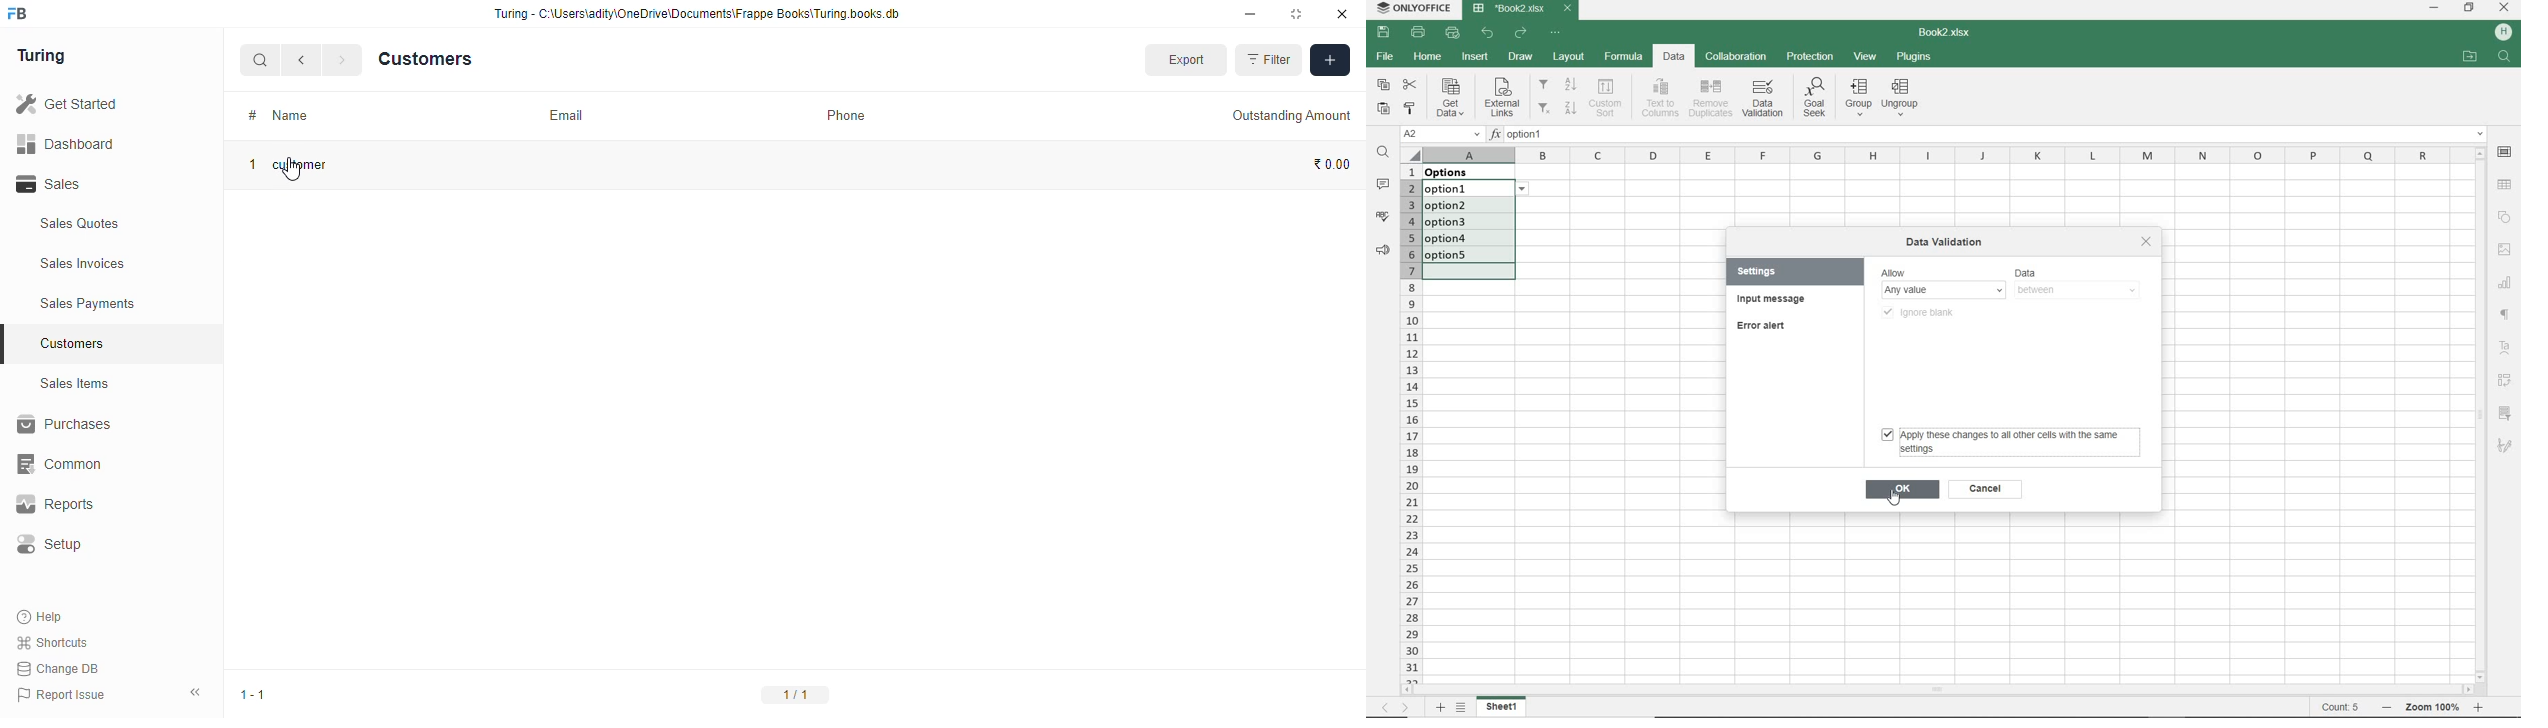 The width and height of the screenshot is (2548, 728). What do you see at coordinates (62, 668) in the screenshot?
I see `Change DB` at bounding box center [62, 668].